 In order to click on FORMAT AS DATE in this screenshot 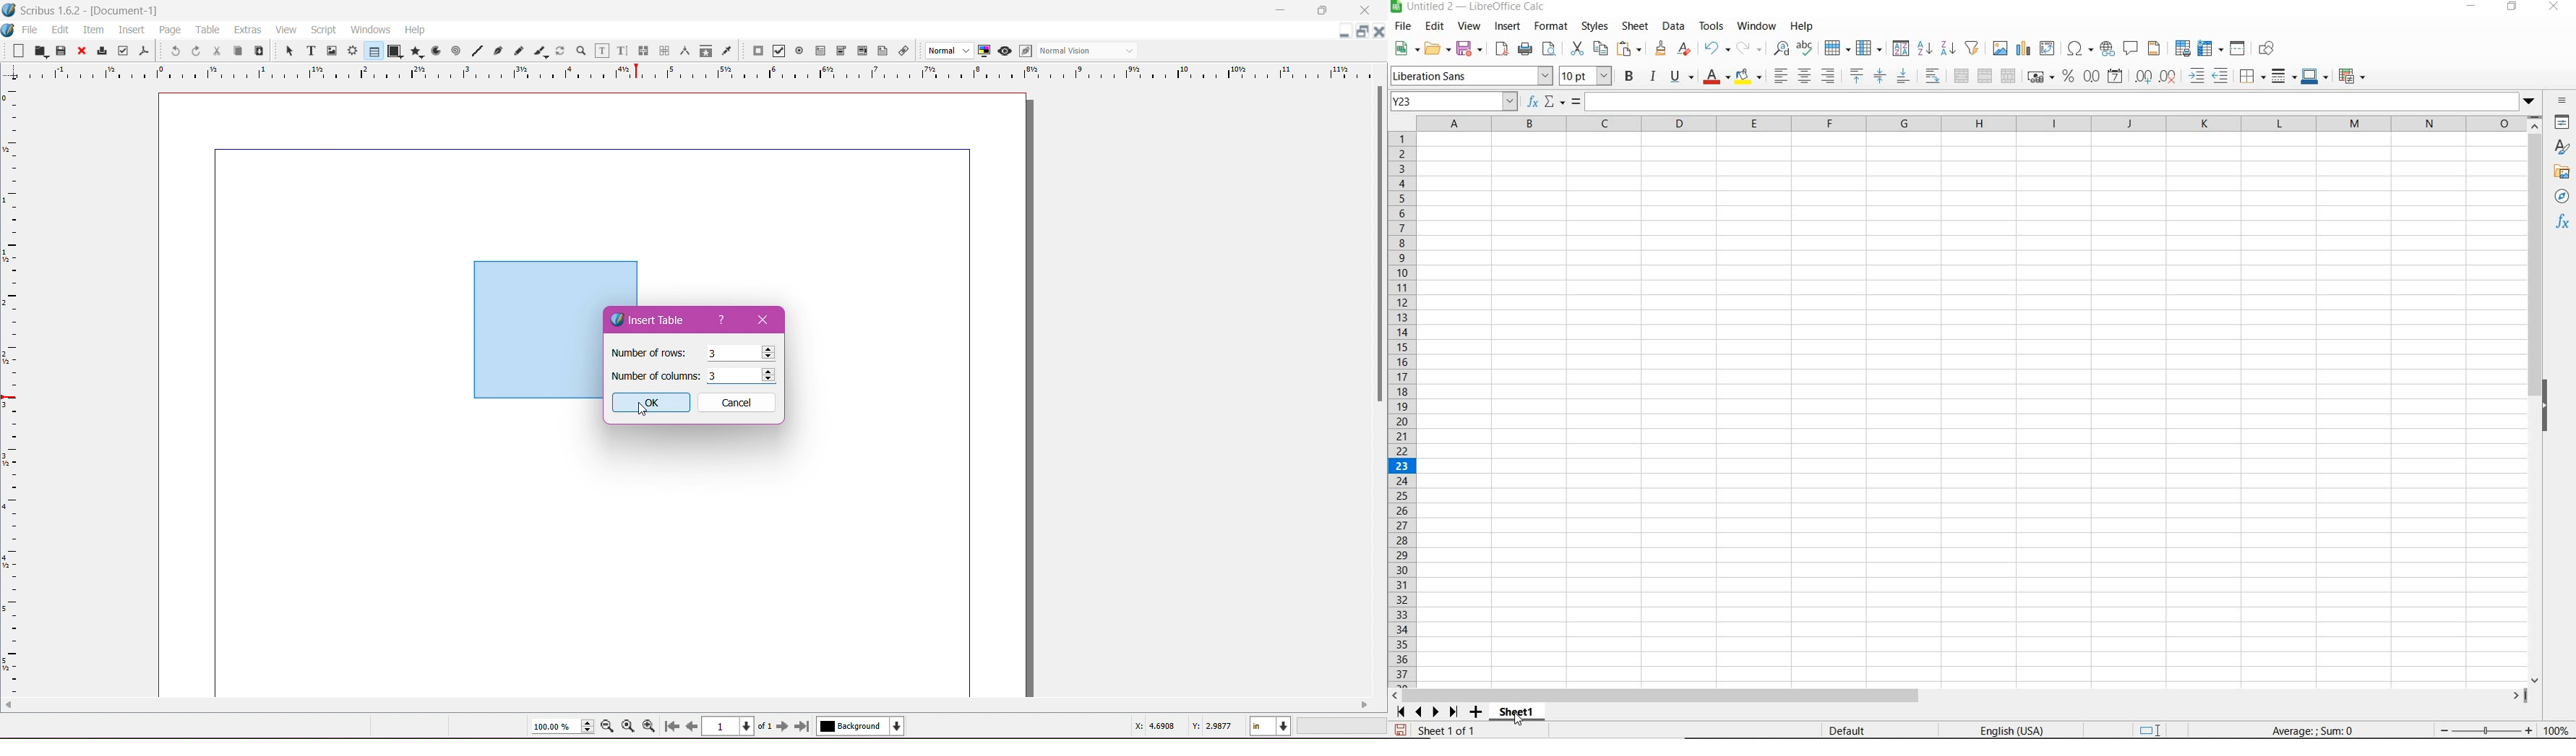, I will do `click(2114, 76)`.